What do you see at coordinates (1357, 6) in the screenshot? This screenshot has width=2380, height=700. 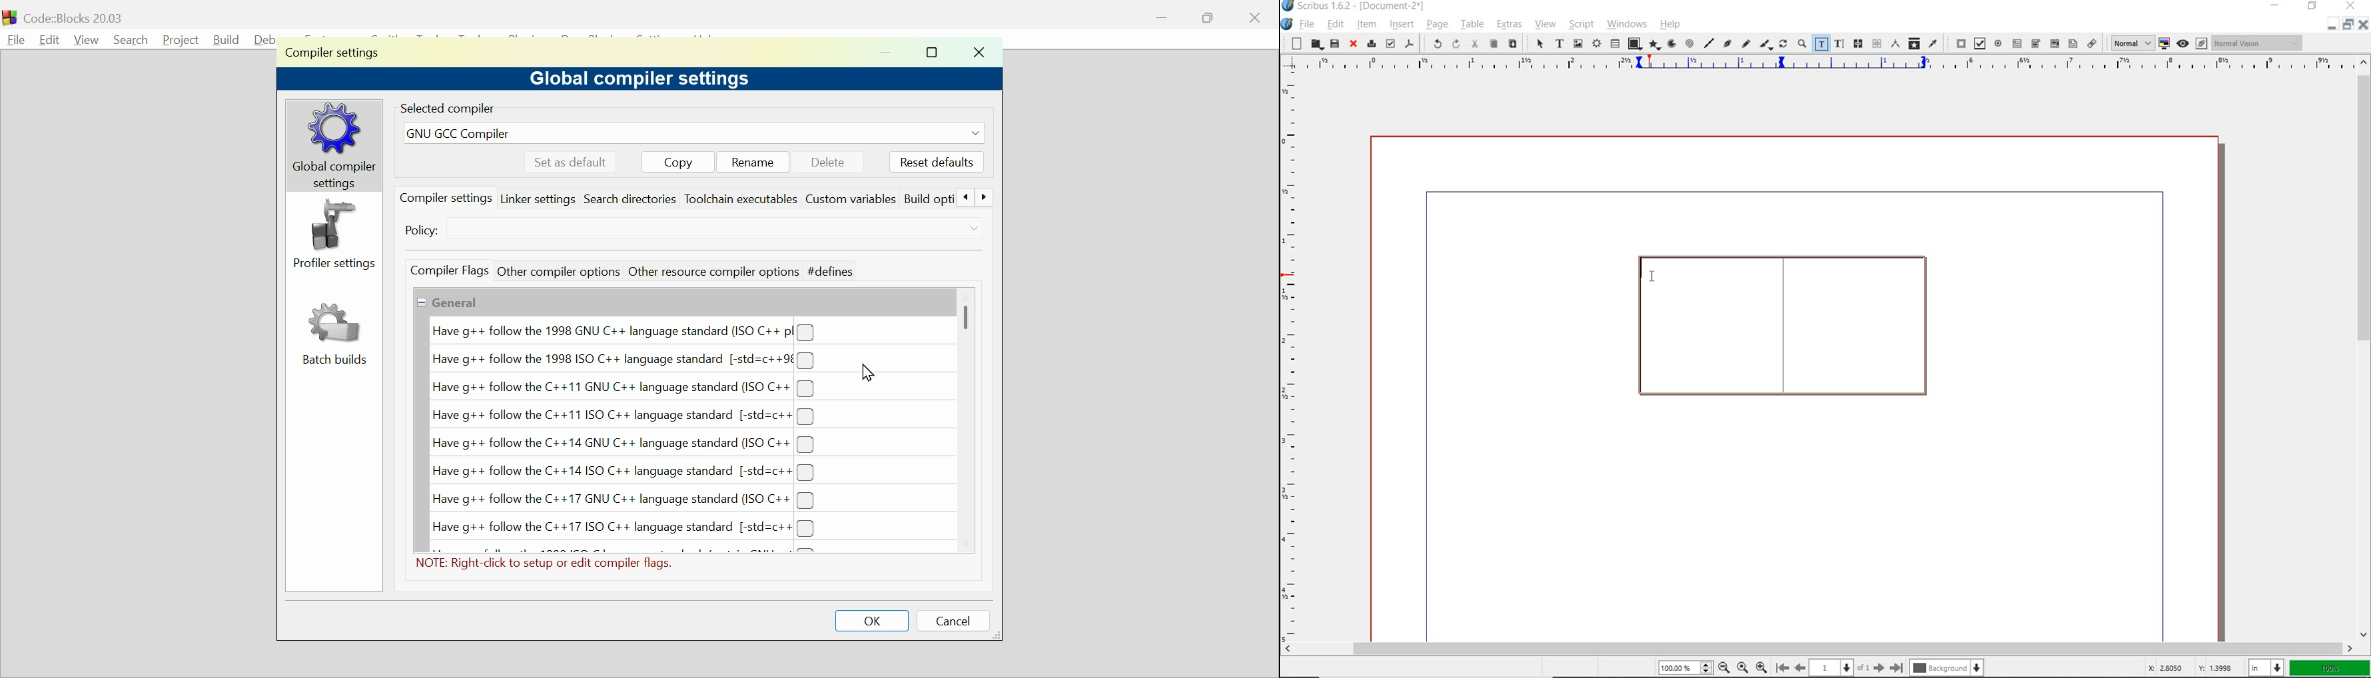 I see ` Scribus 1.6.2 - (Document-2*)` at bounding box center [1357, 6].